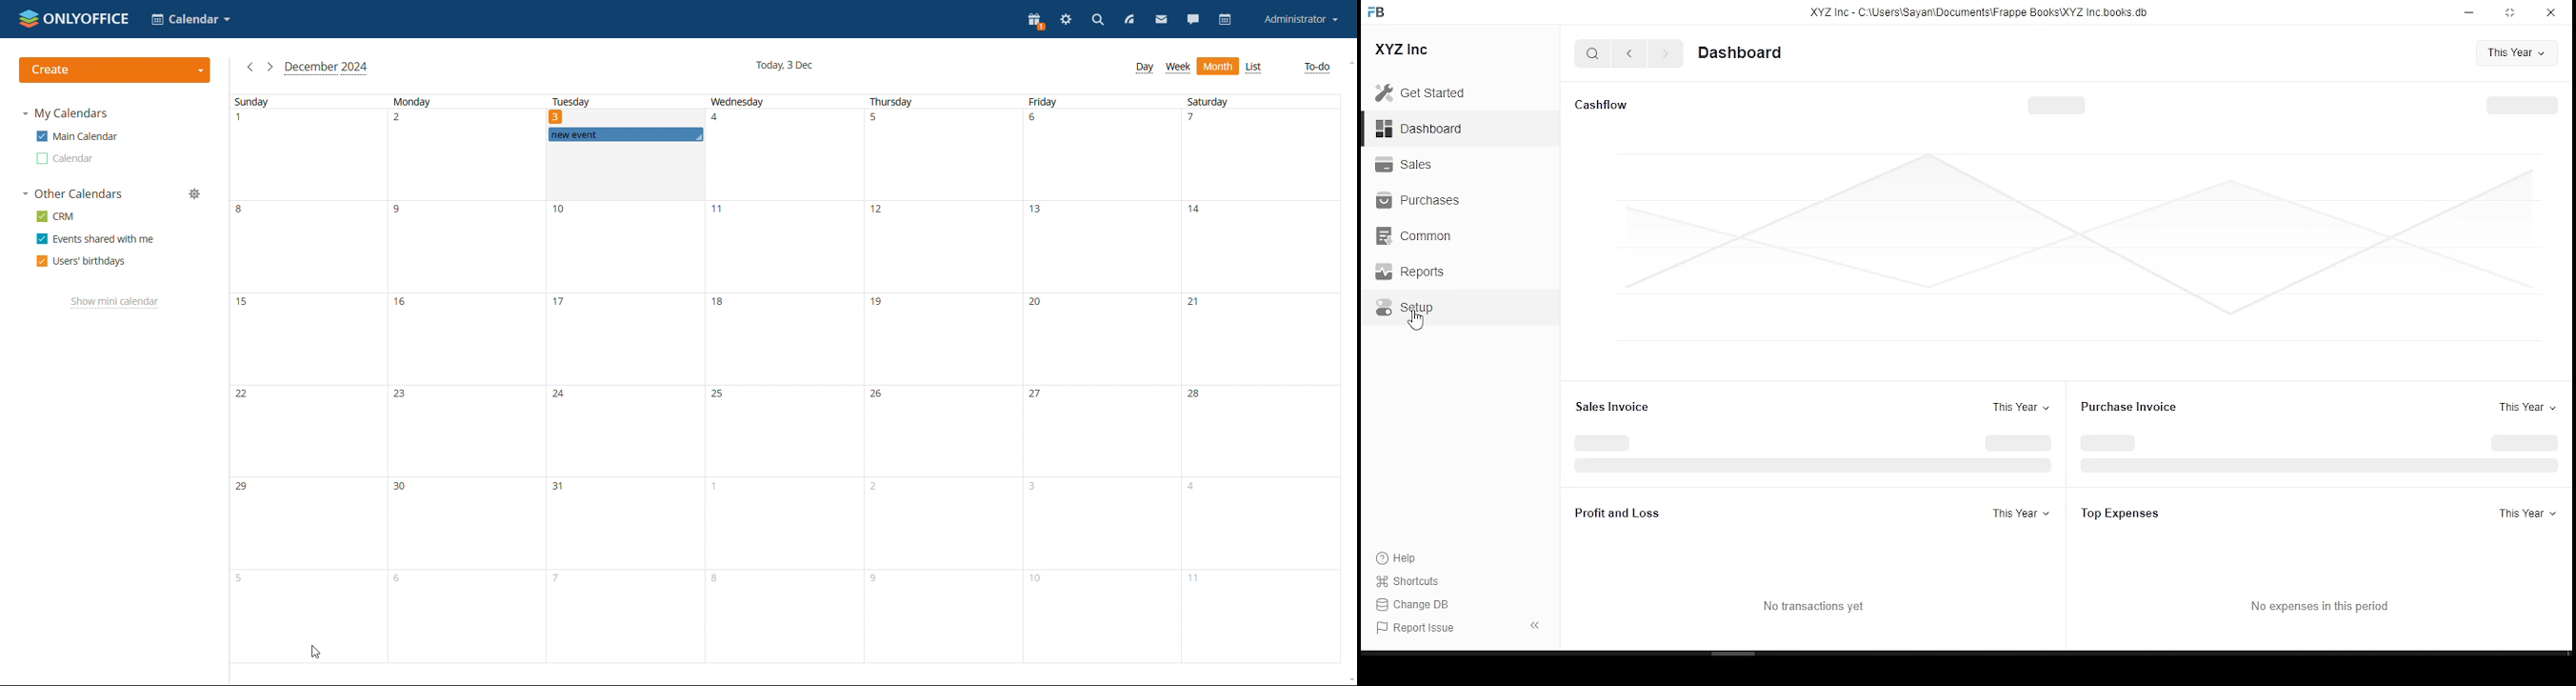  I want to click on Dashboard, so click(1422, 131).